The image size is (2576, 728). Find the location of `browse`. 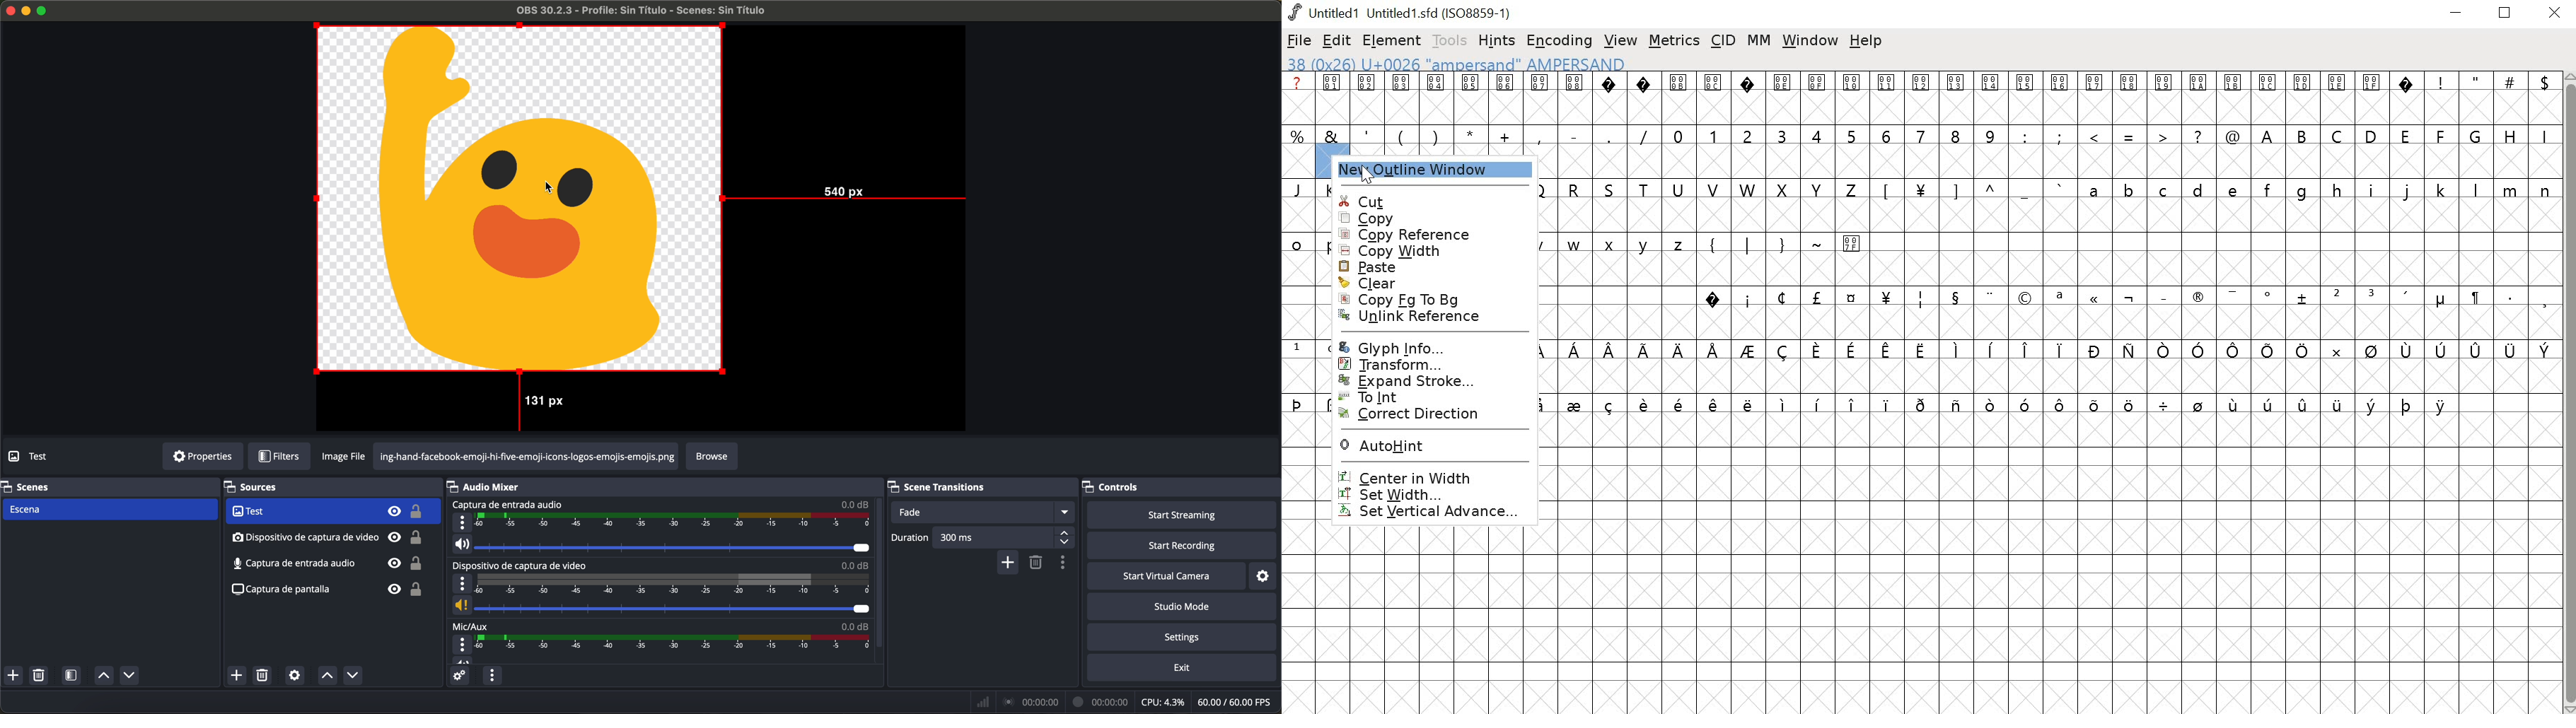

browse is located at coordinates (712, 457).